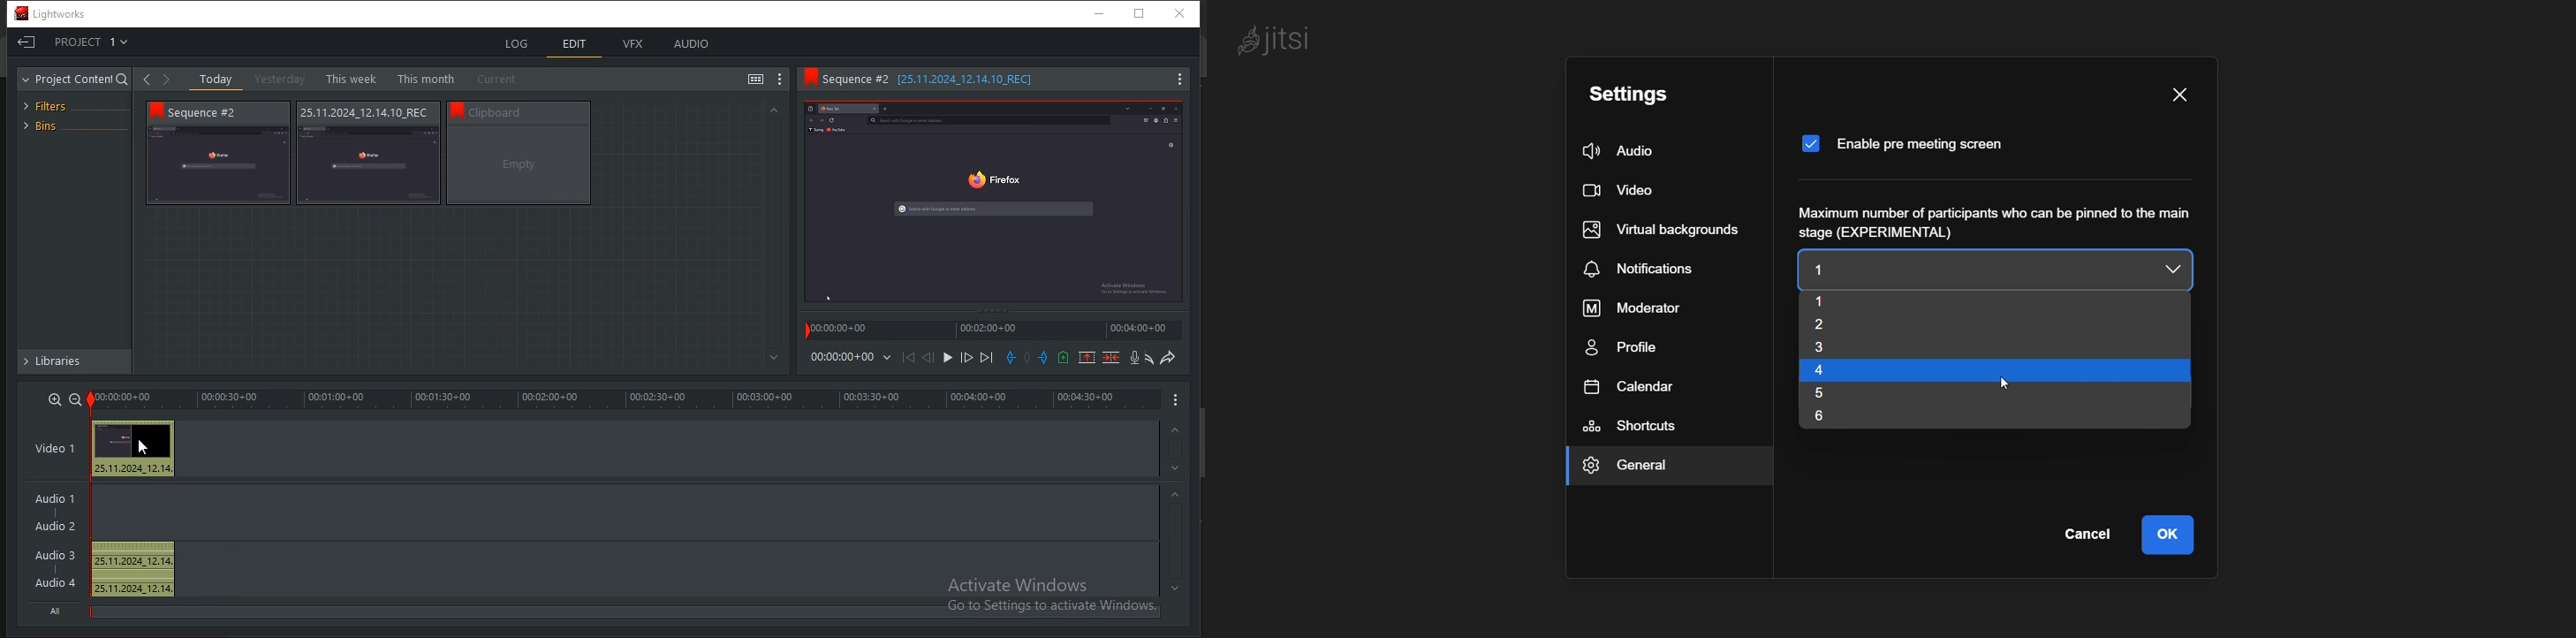 This screenshot has height=644, width=2576. I want to click on today, so click(216, 80).